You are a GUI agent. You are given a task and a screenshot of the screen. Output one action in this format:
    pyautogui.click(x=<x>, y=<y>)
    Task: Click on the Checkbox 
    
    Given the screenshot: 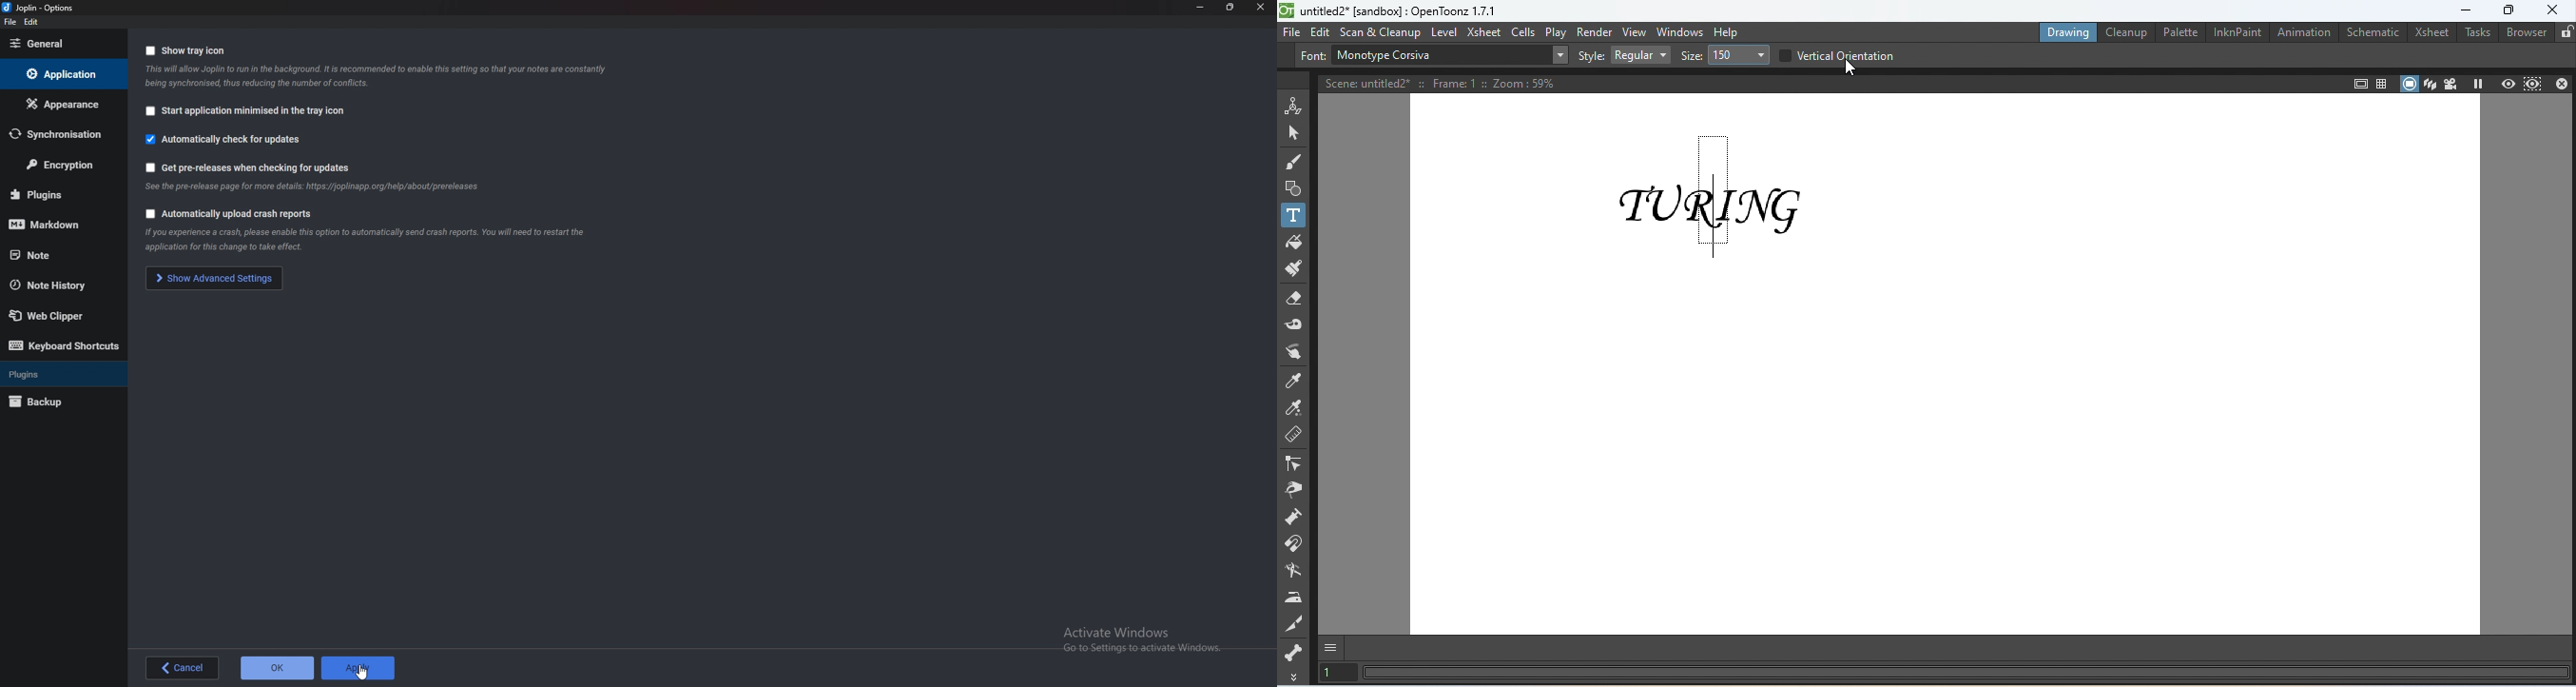 What is the action you would take?
    pyautogui.click(x=148, y=139)
    